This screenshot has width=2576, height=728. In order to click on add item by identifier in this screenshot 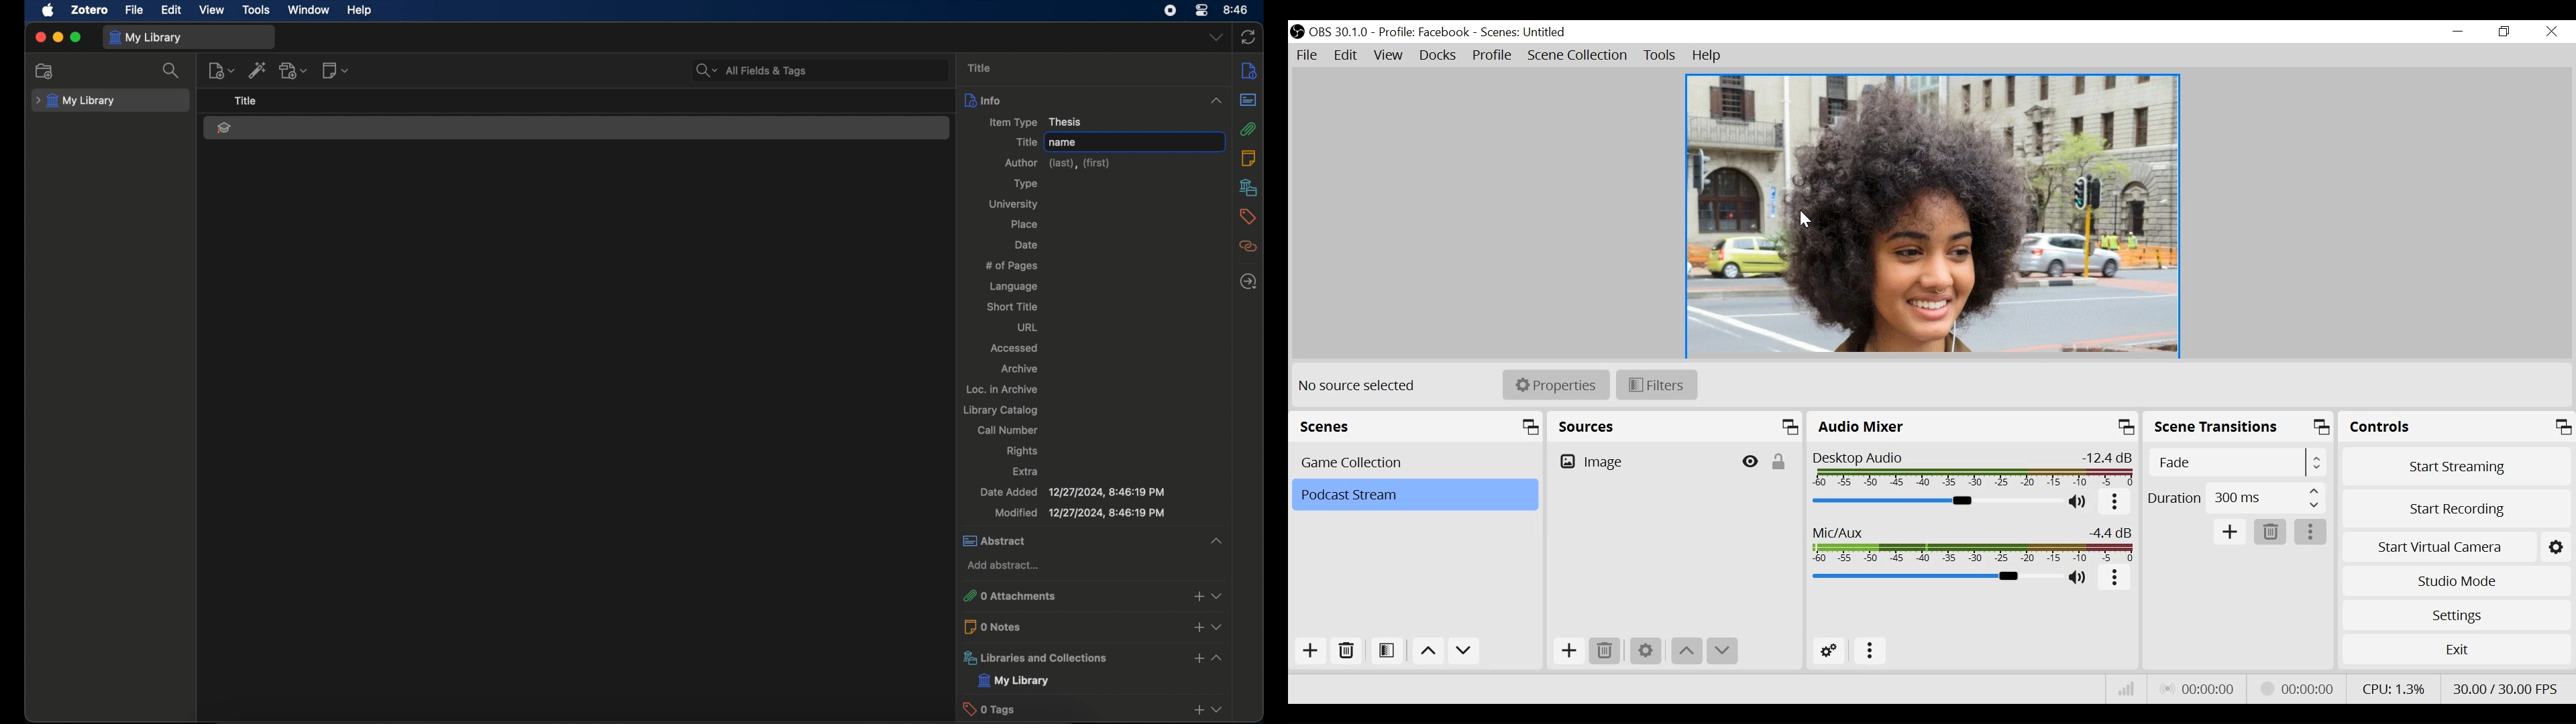, I will do `click(259, 70)`.